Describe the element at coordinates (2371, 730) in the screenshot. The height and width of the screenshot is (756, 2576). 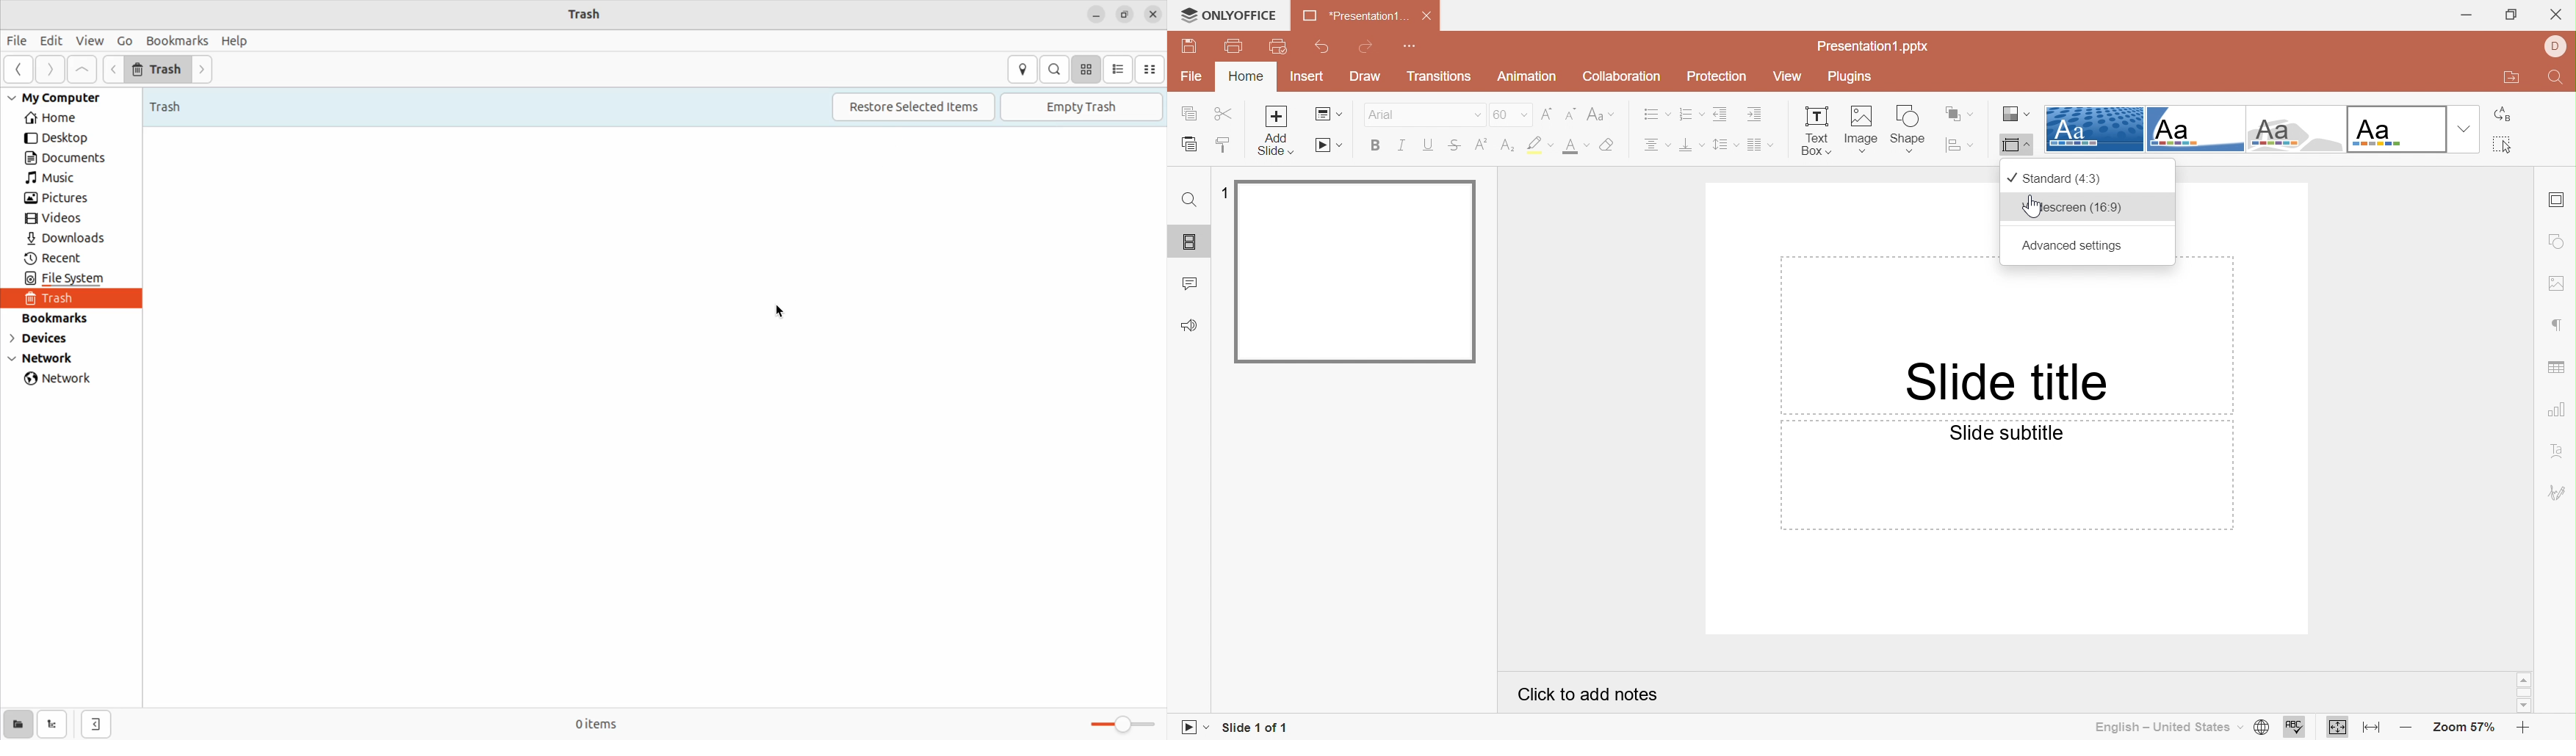
I see `Fit to width` at that location.